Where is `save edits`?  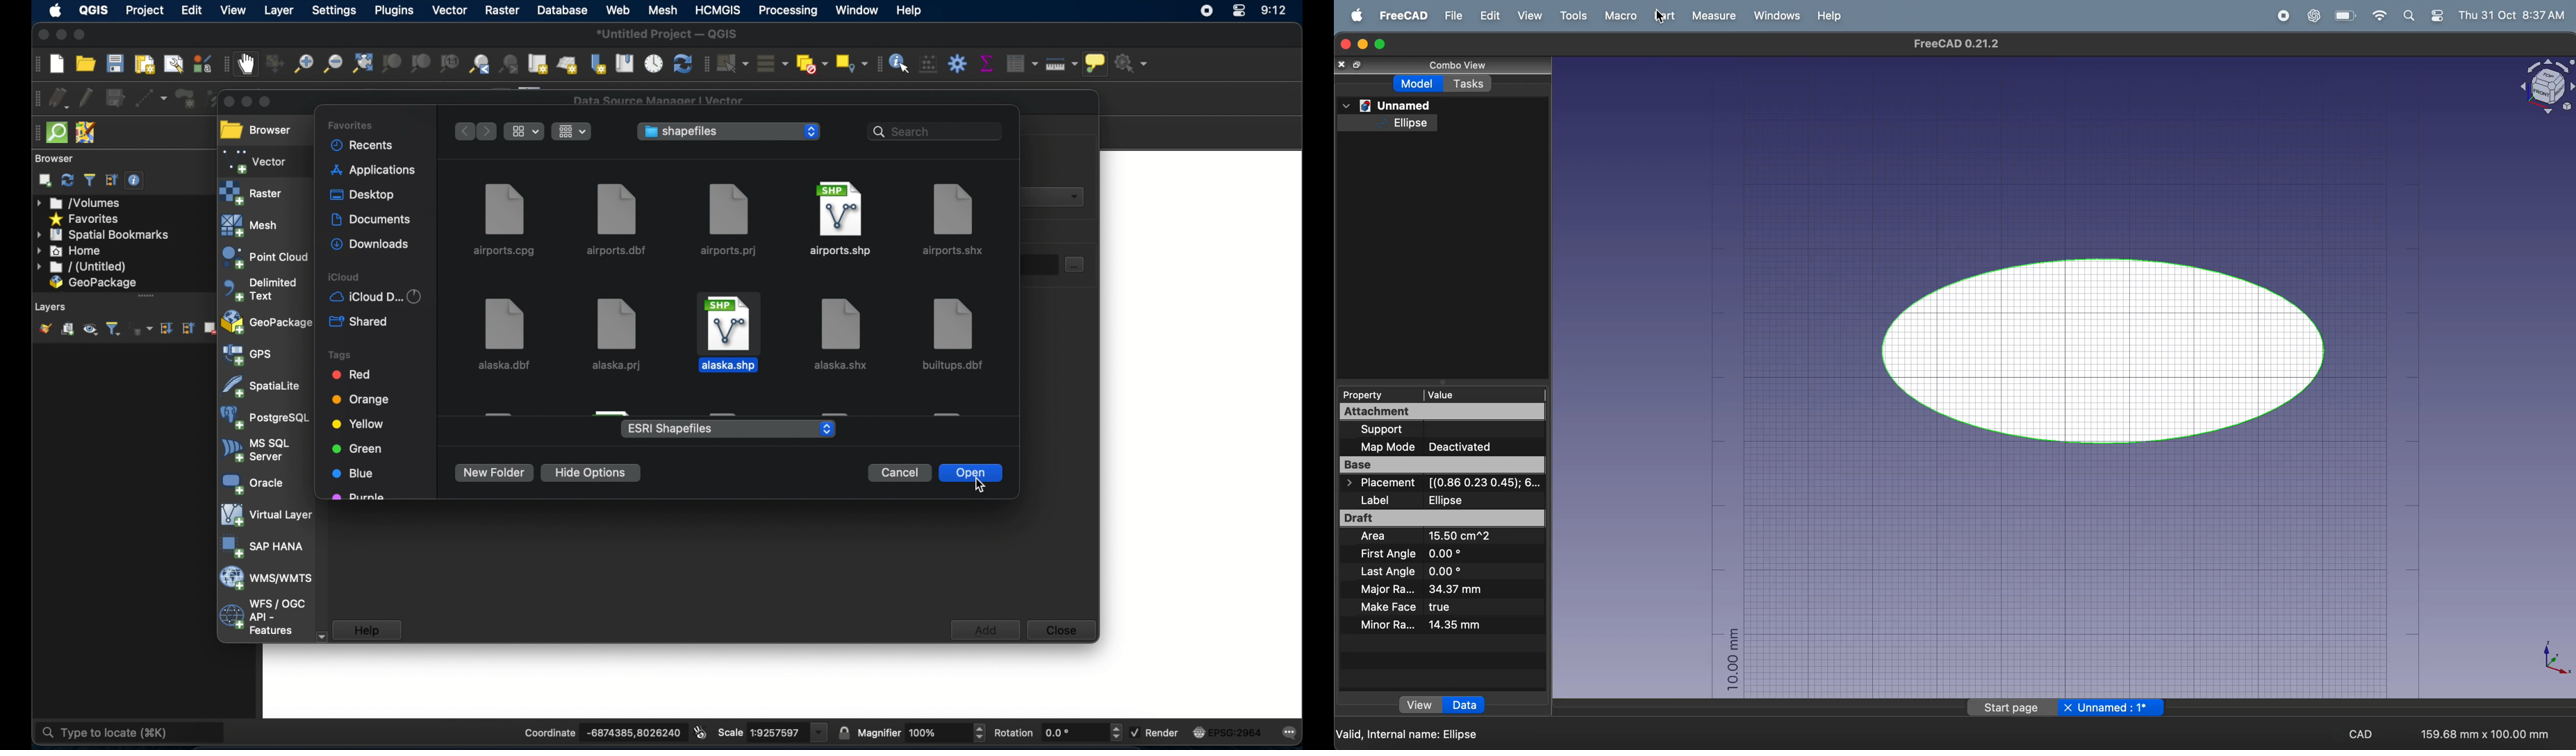
save edits is located at coordinates (115, 98).